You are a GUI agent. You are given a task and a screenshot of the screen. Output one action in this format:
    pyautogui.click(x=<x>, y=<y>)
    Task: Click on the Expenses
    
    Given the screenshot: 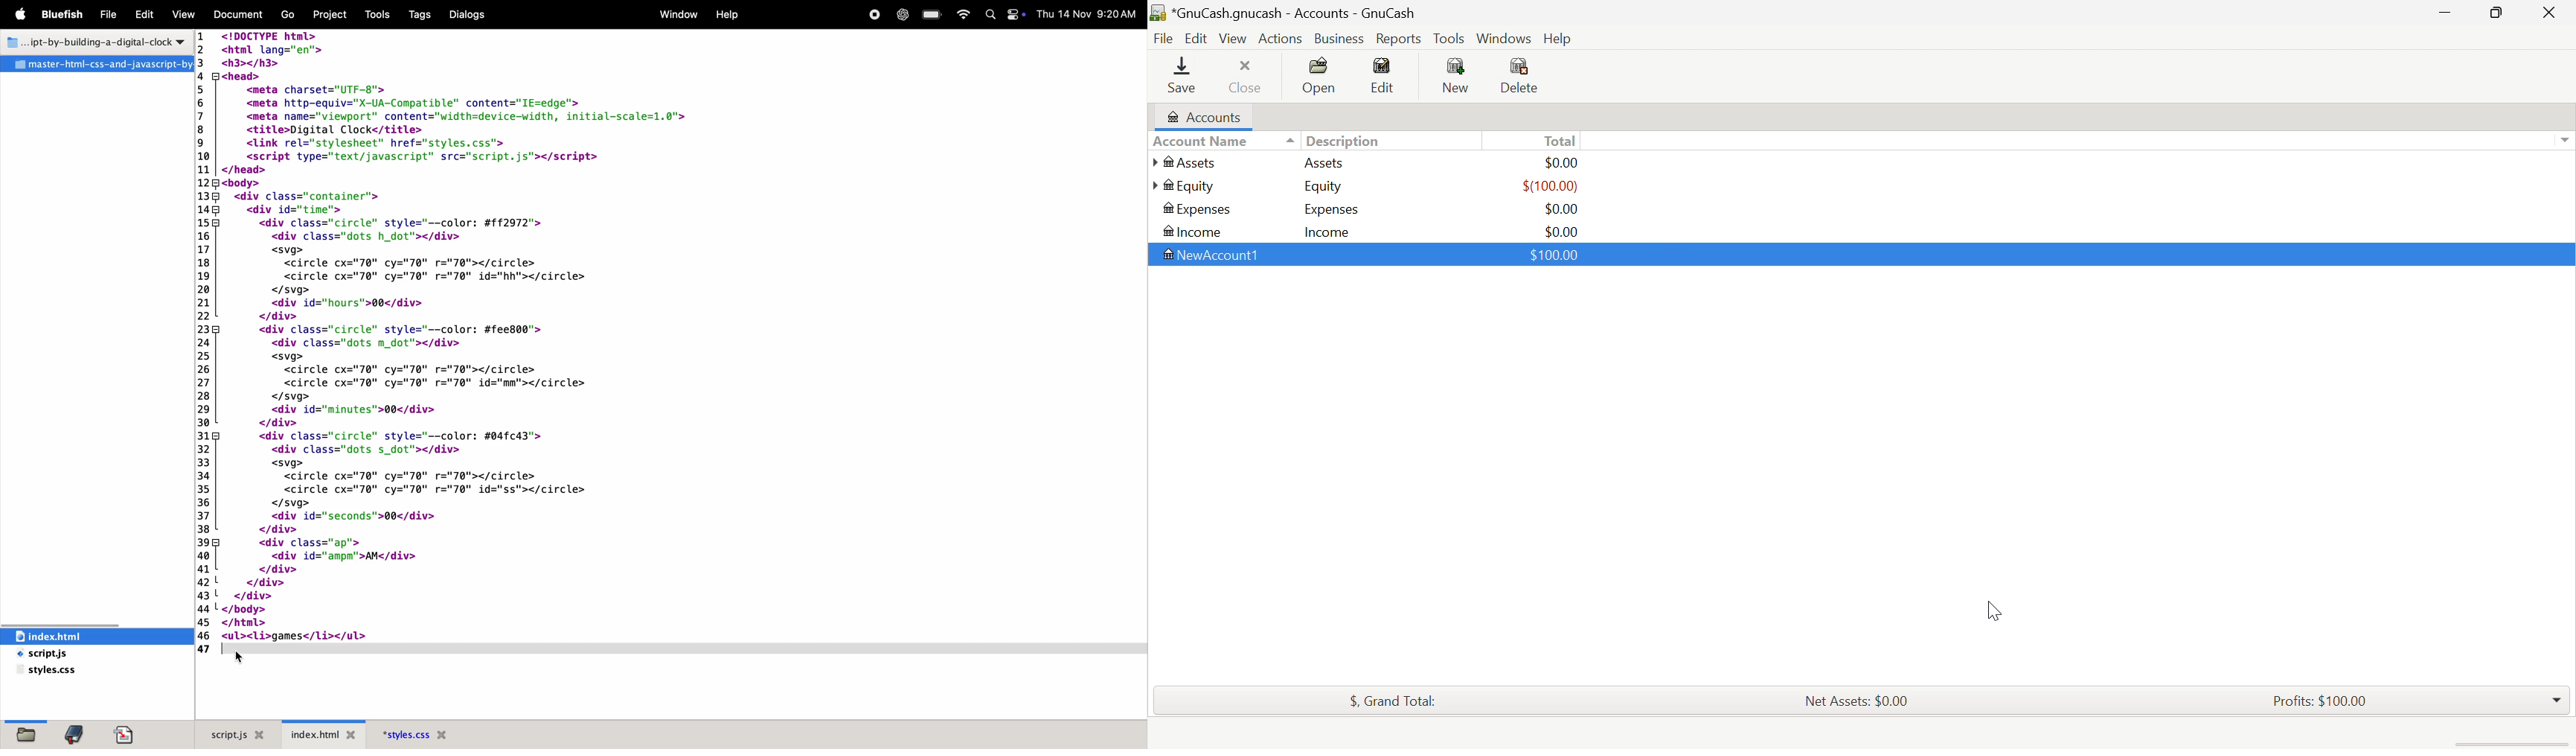 What is the action you would take?
    pyautogui.click(x=1199, y=209)
    